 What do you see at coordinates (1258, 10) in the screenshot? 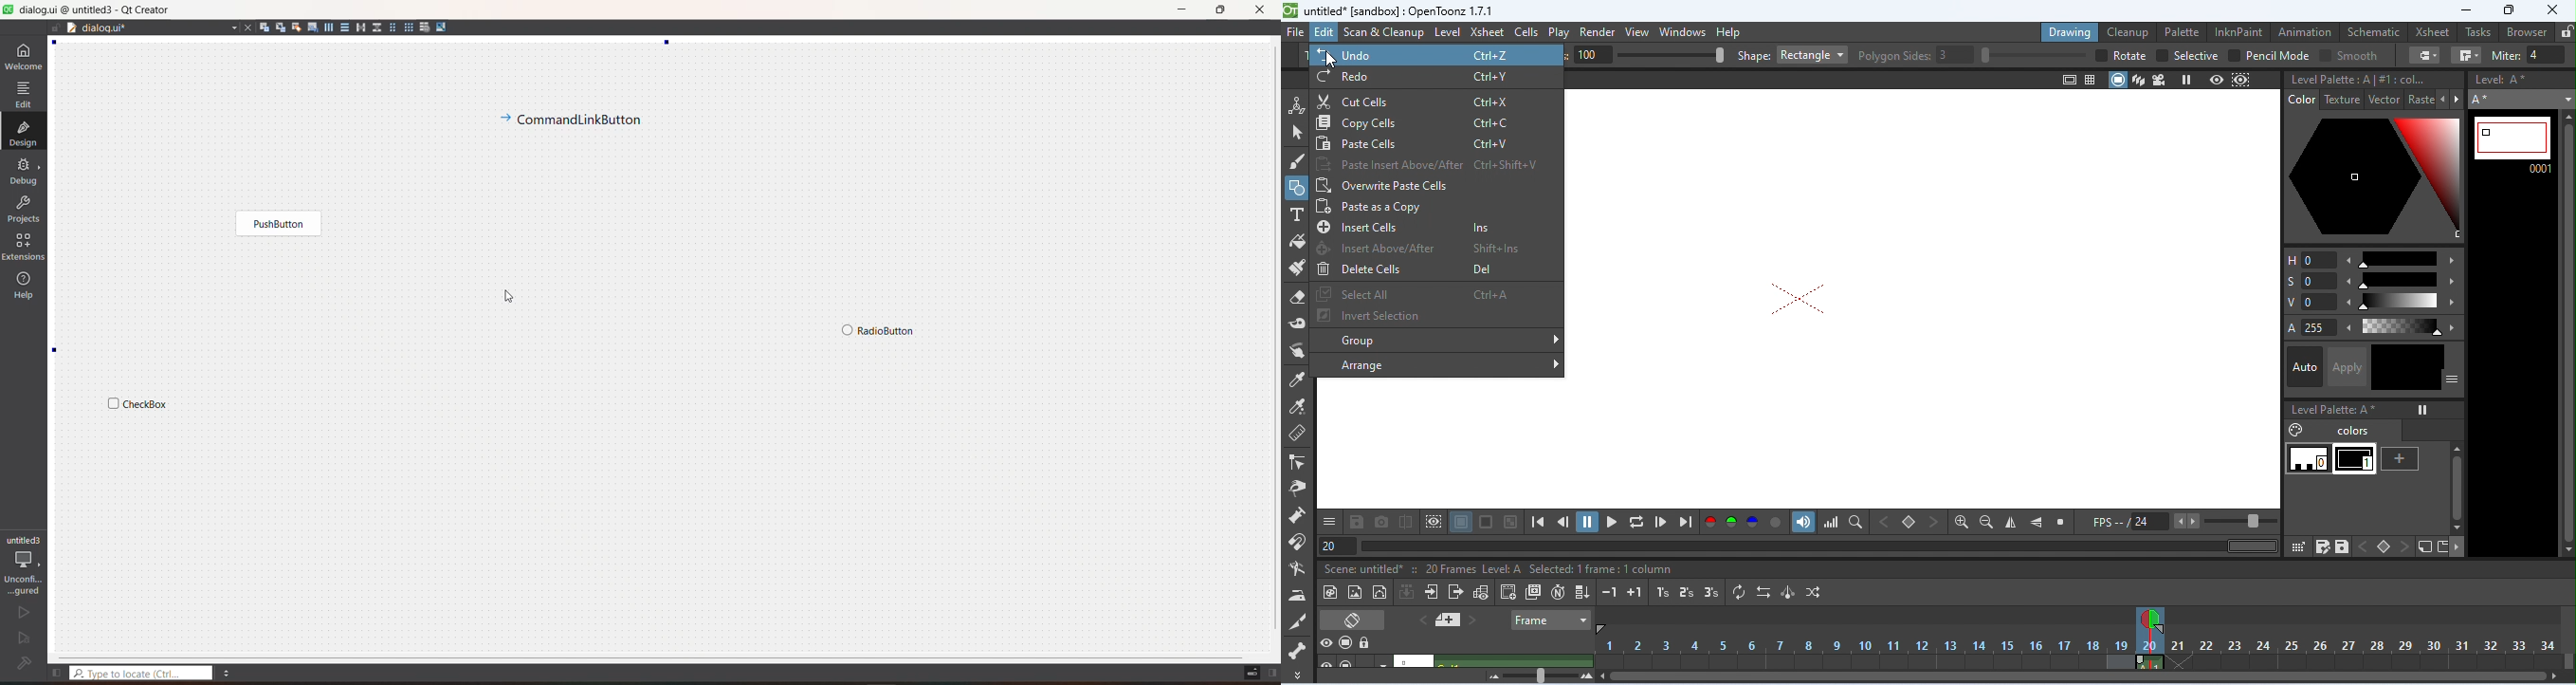
I see `close` at bounding box center [1258, 10].